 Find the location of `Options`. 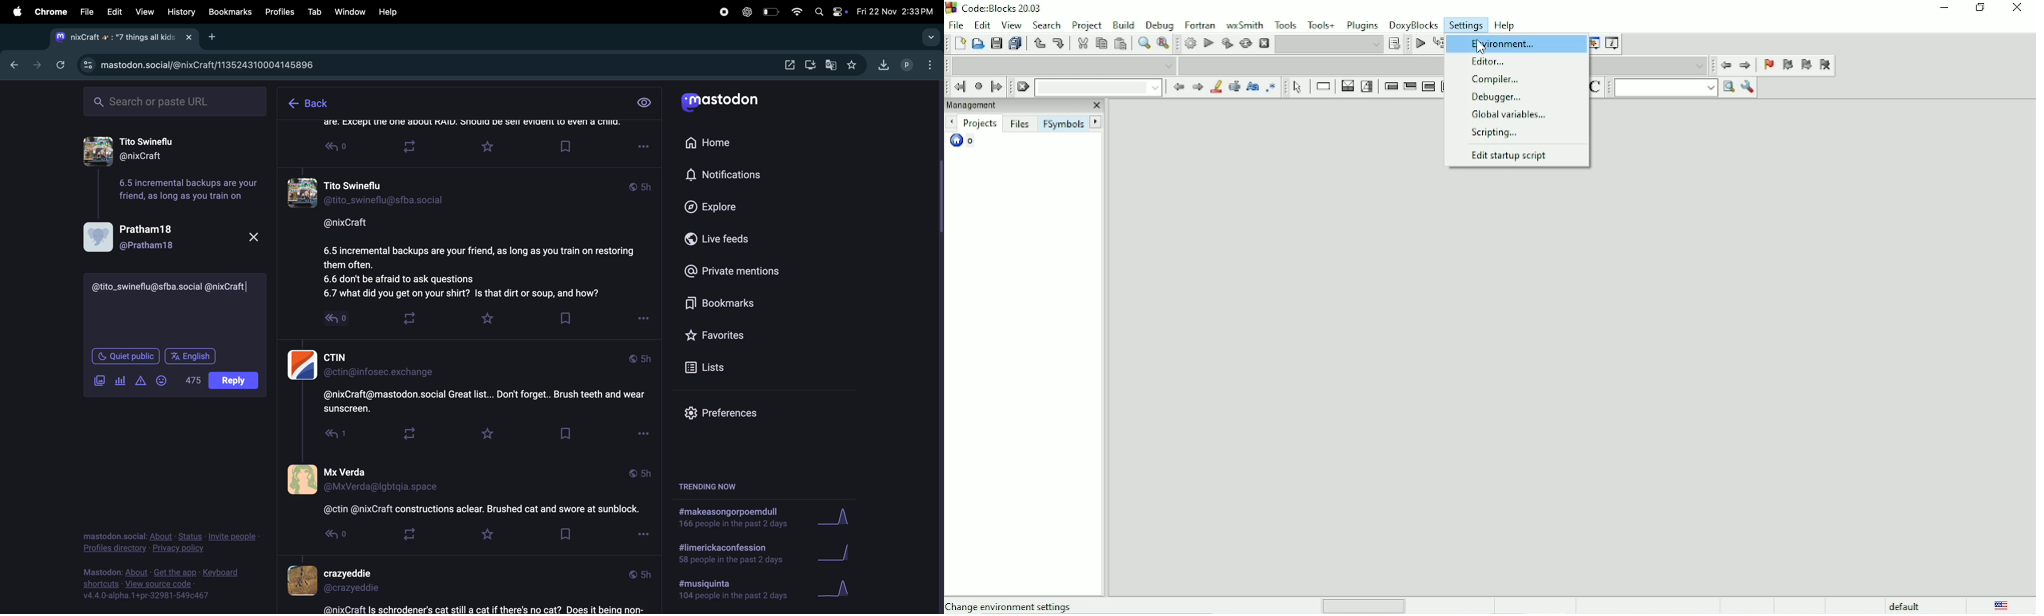

Options is located at coordinates (640, 434).